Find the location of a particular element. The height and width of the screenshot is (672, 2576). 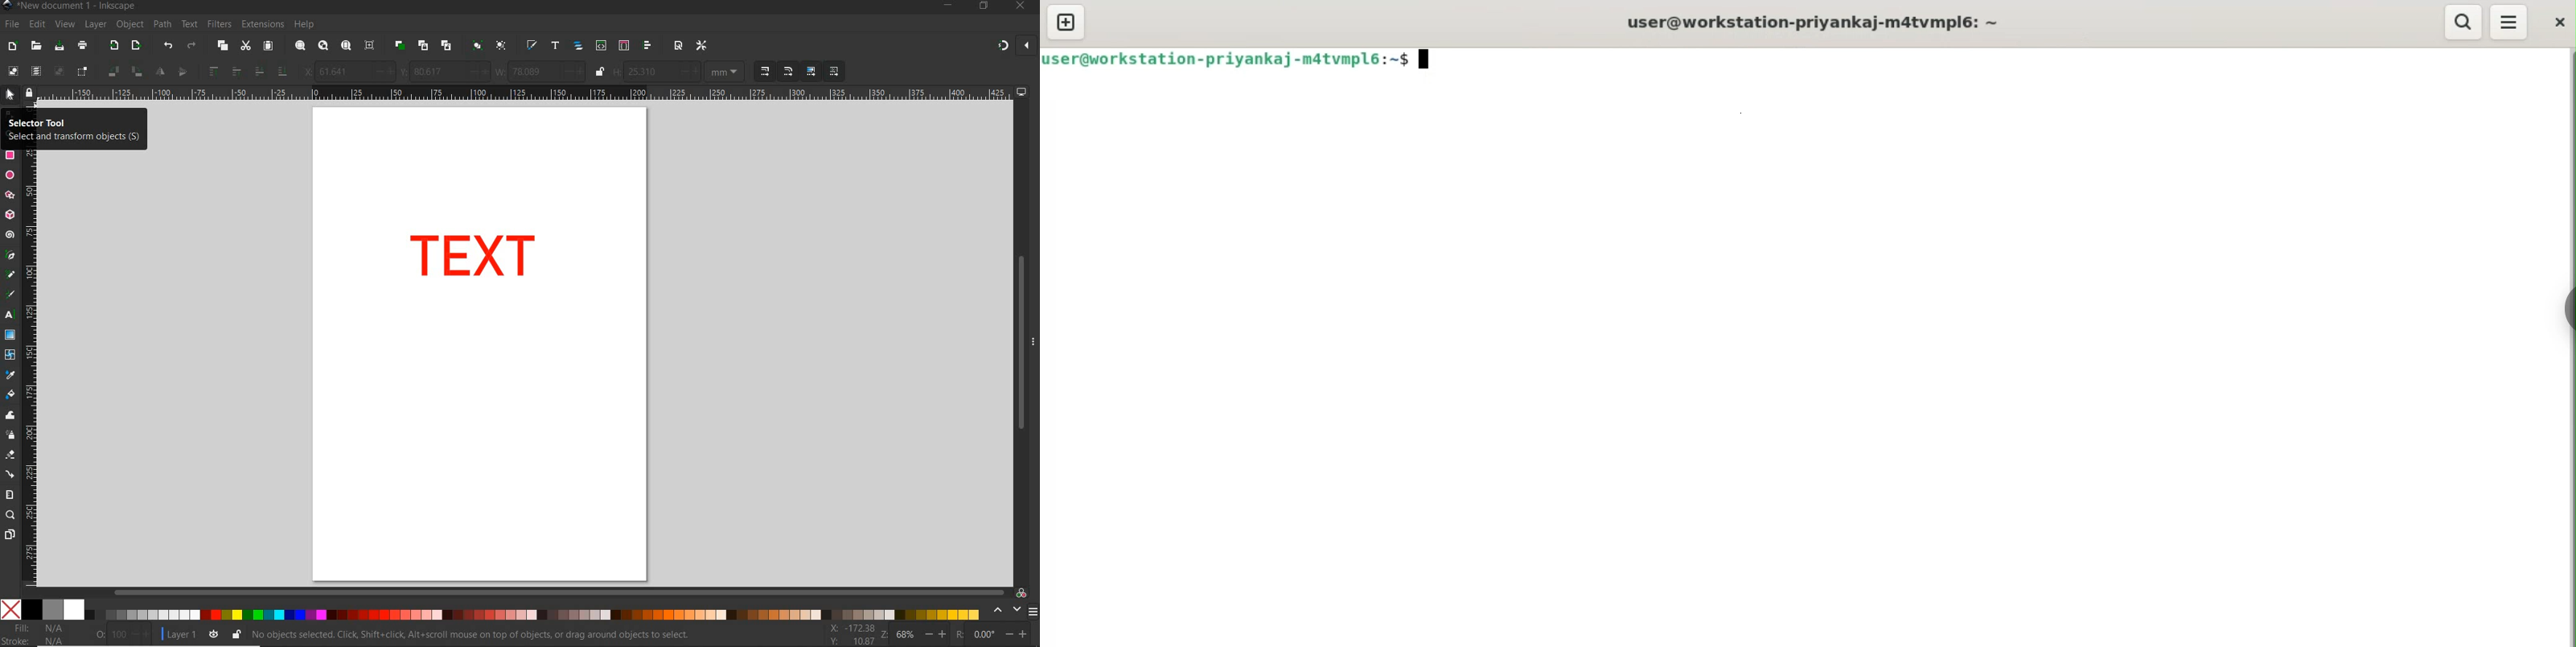

ellipse tool is located at coordinates (9, 175).